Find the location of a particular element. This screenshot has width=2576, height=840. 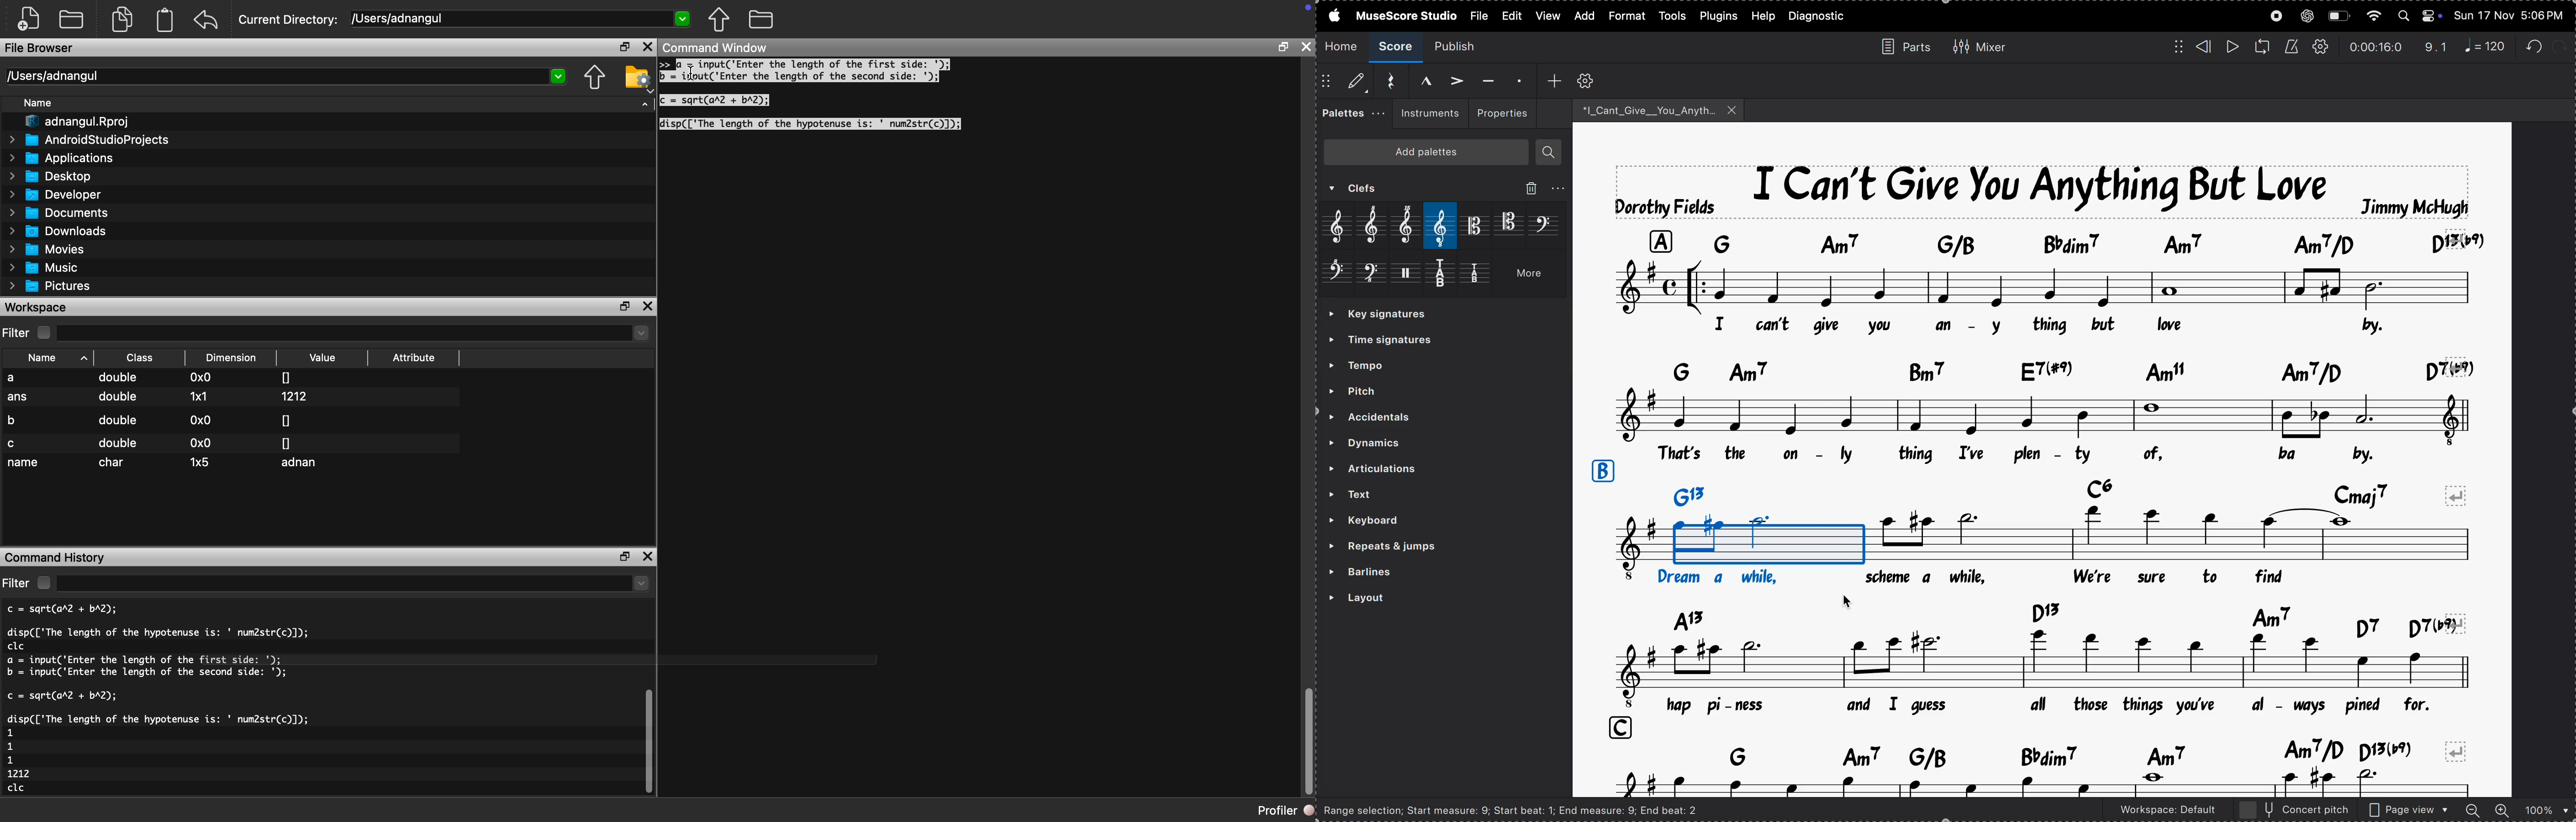

notes is located at coordinates (2168, 544).